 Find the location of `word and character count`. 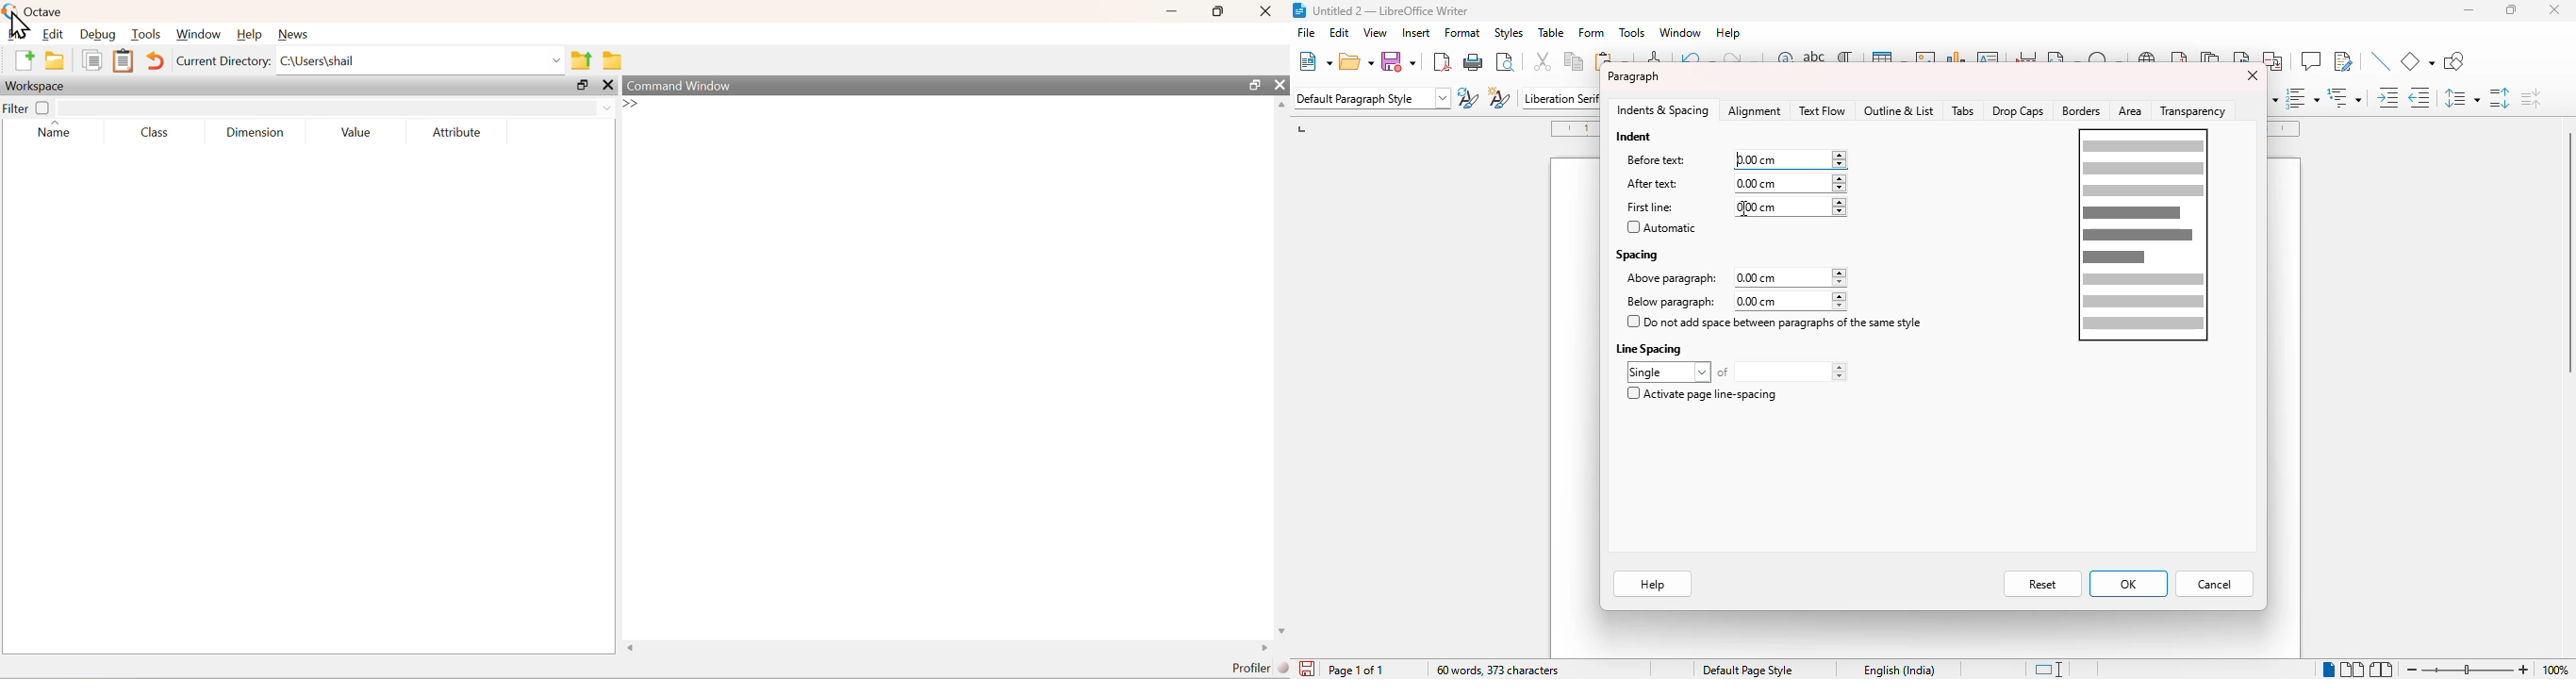

word and character count is located at coordinates (1498, 670).